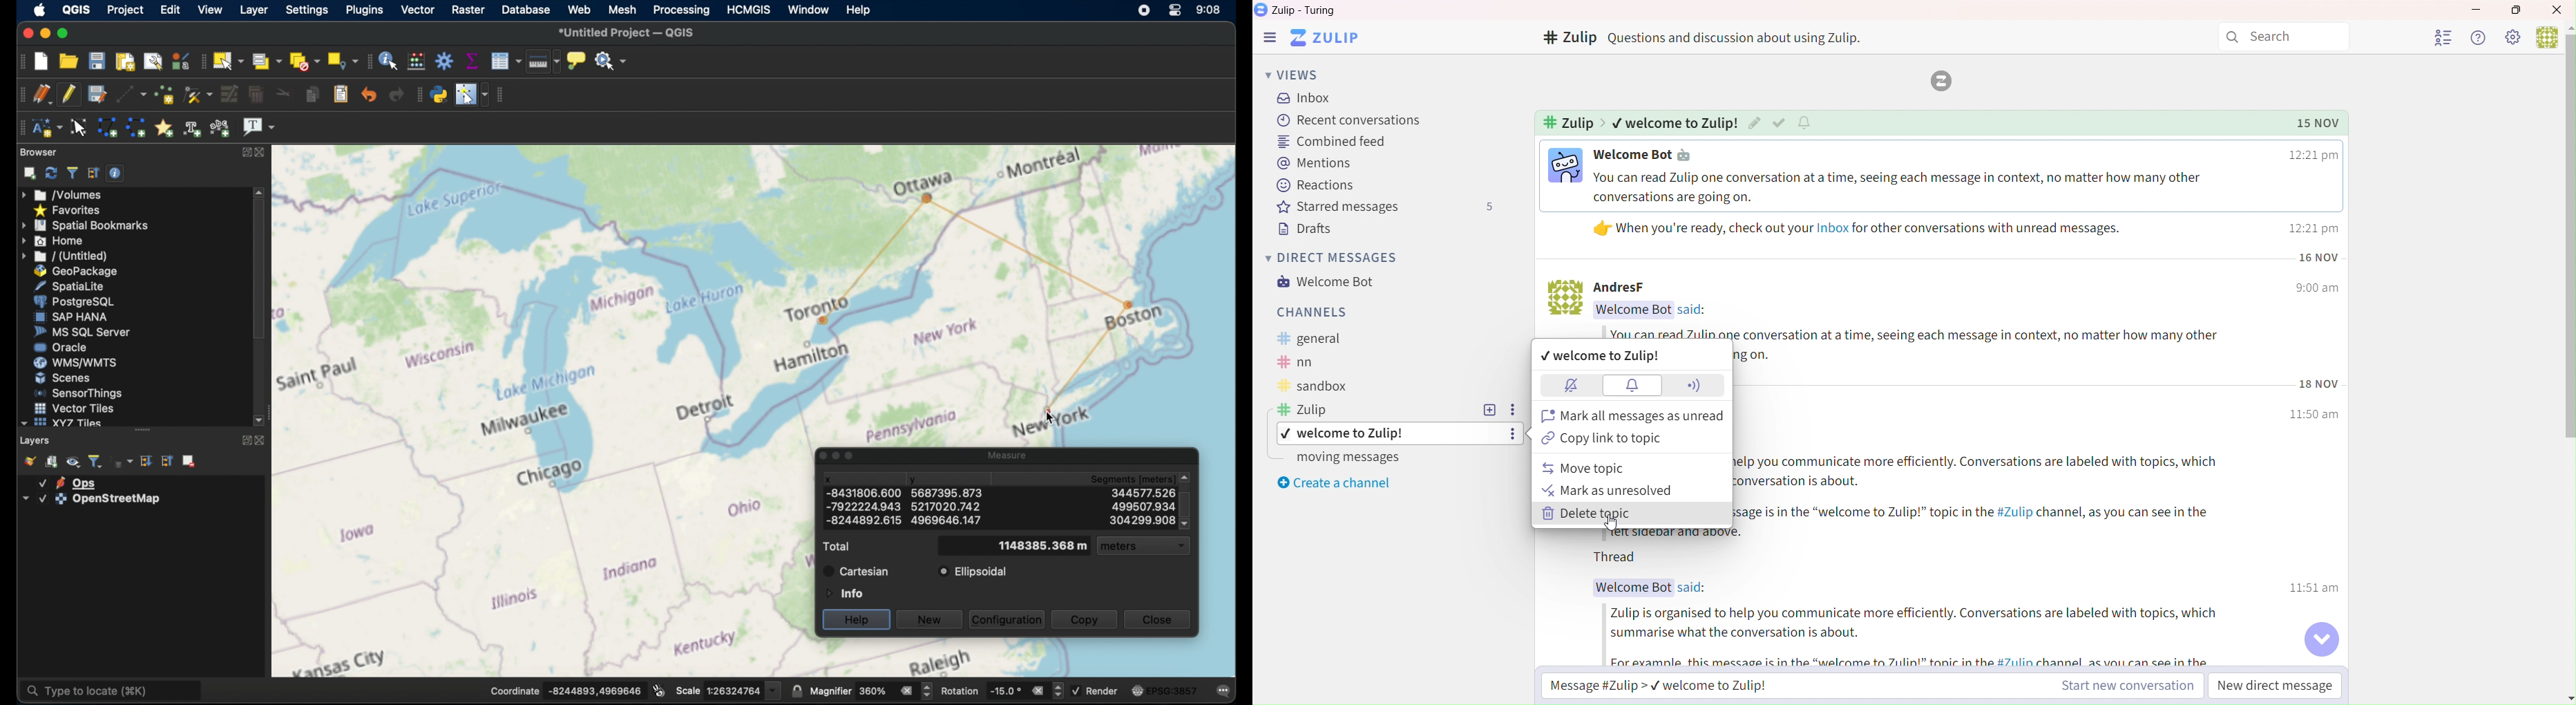 This screenshot has width=2576, height=728. What do you see at coordinates (527, 10) in the screenshot?
I see `database` at bounding box center [527, 10].